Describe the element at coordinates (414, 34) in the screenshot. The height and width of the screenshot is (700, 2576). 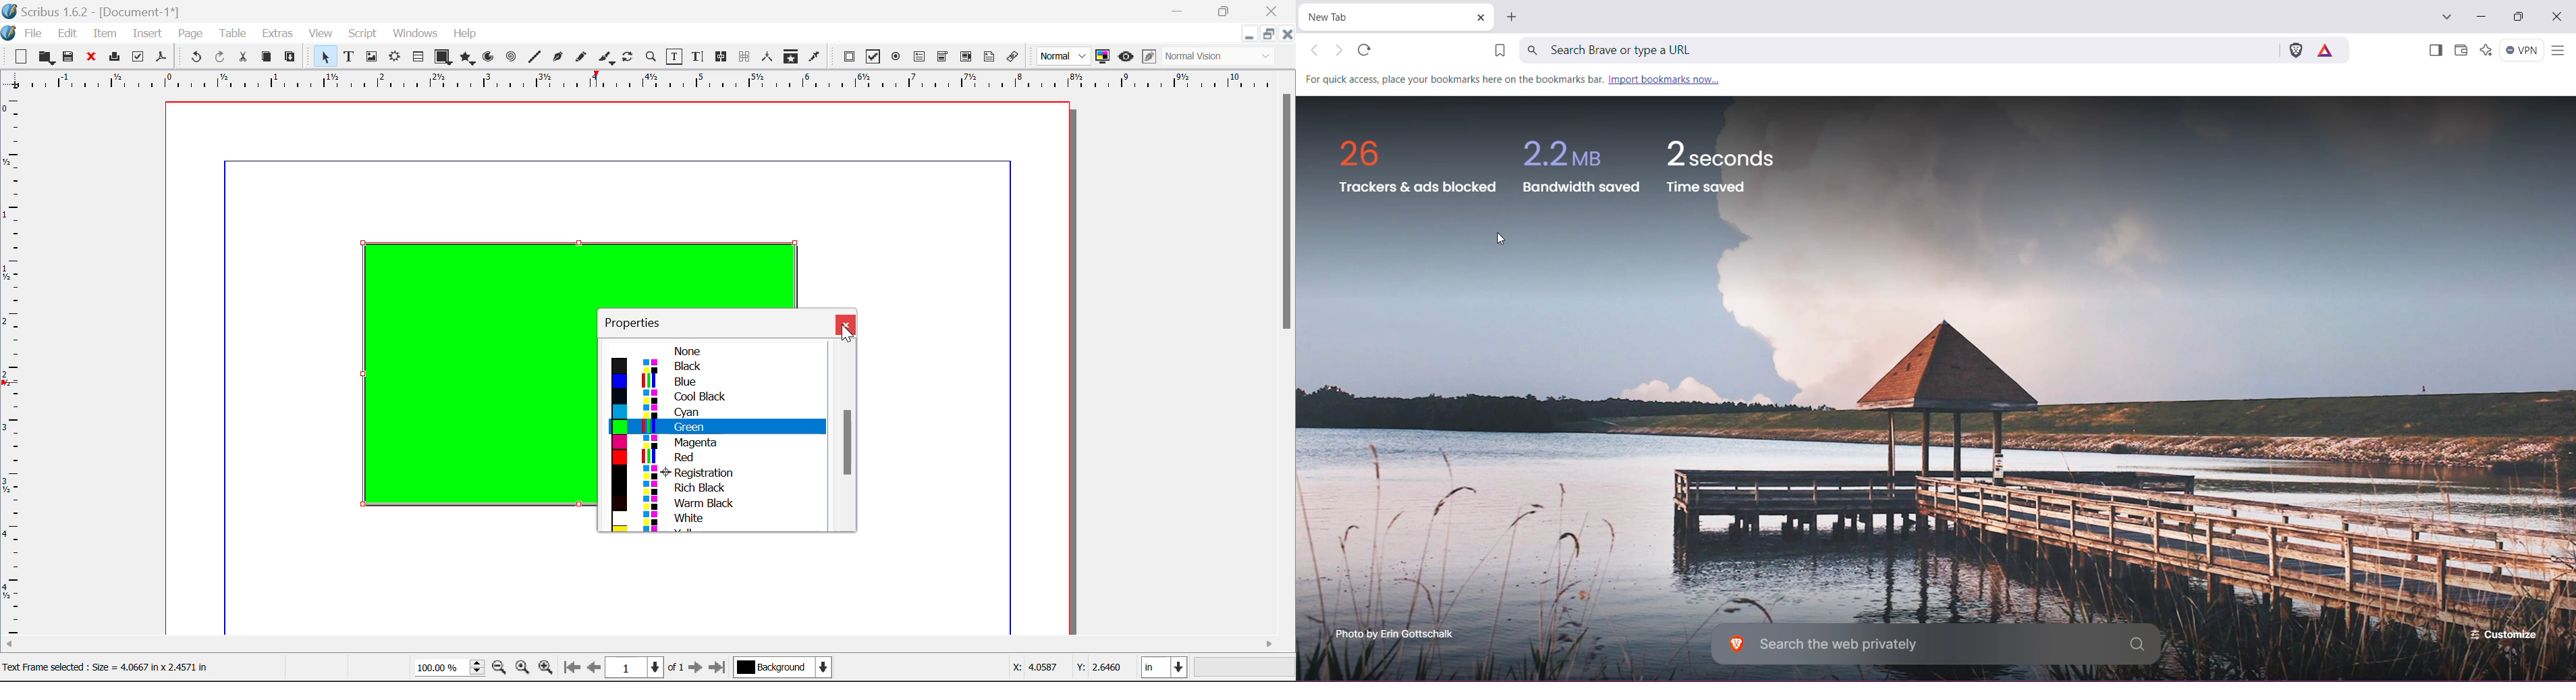
I see `Windows` at that location.